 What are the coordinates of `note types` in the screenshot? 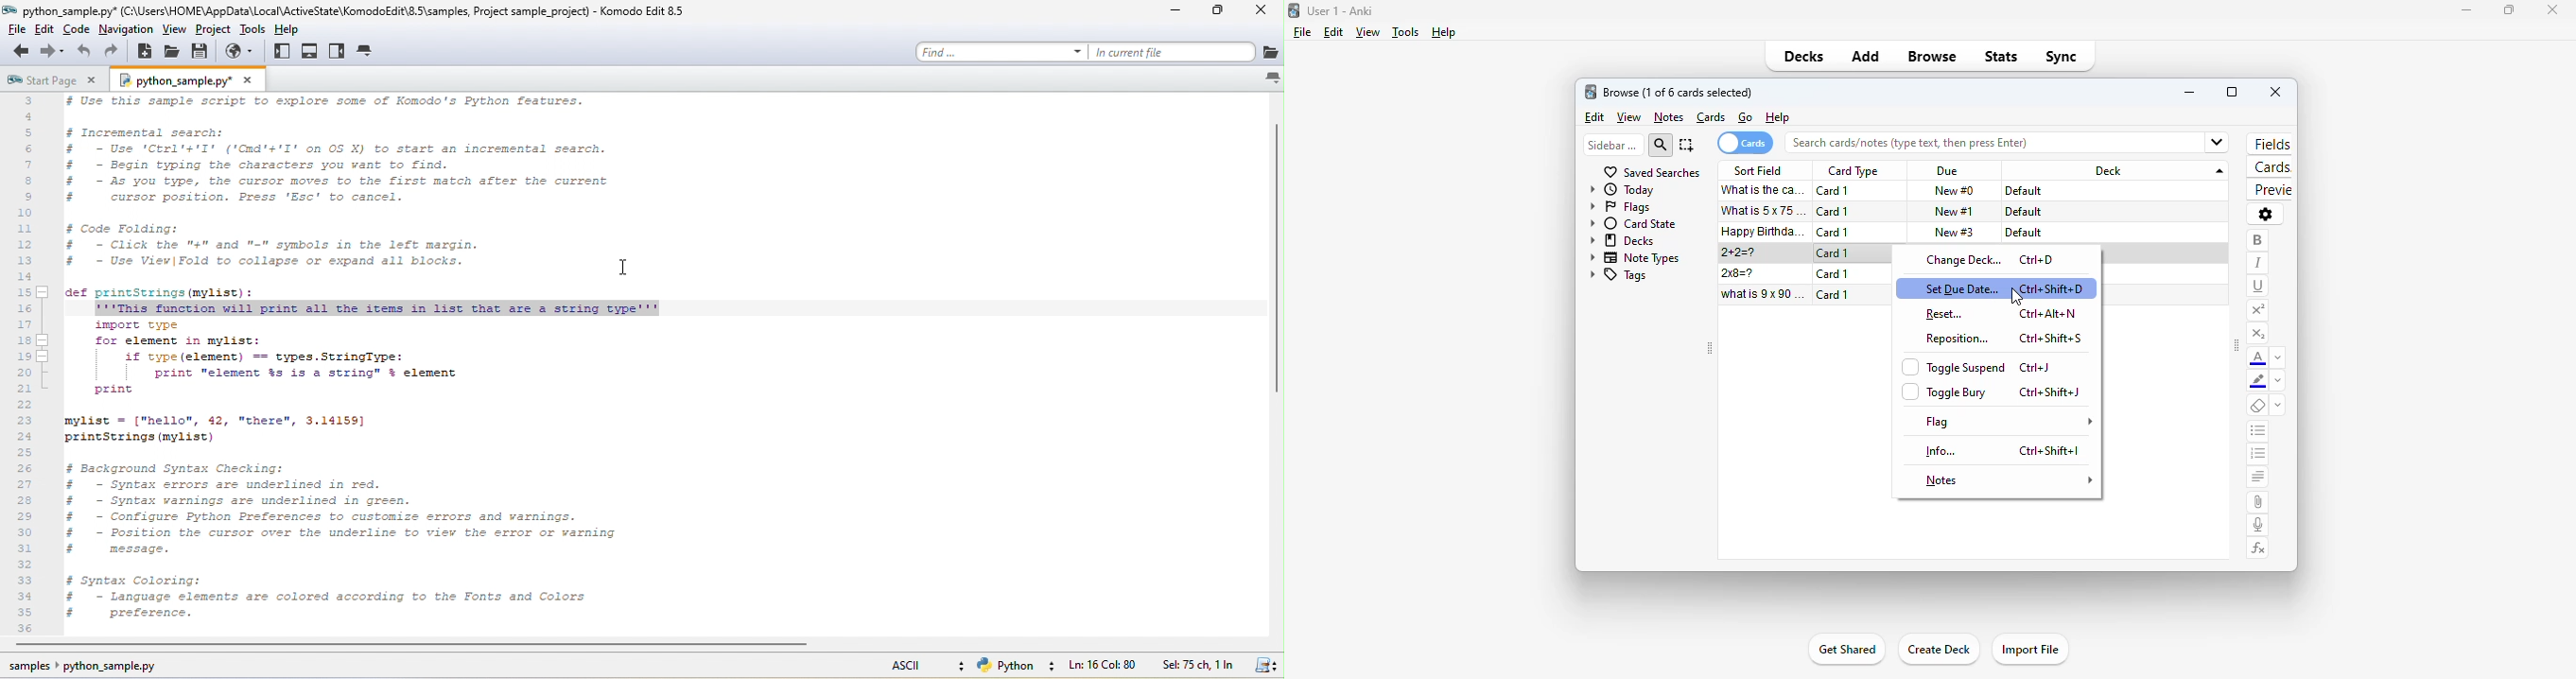 It's located at (1636, 257).